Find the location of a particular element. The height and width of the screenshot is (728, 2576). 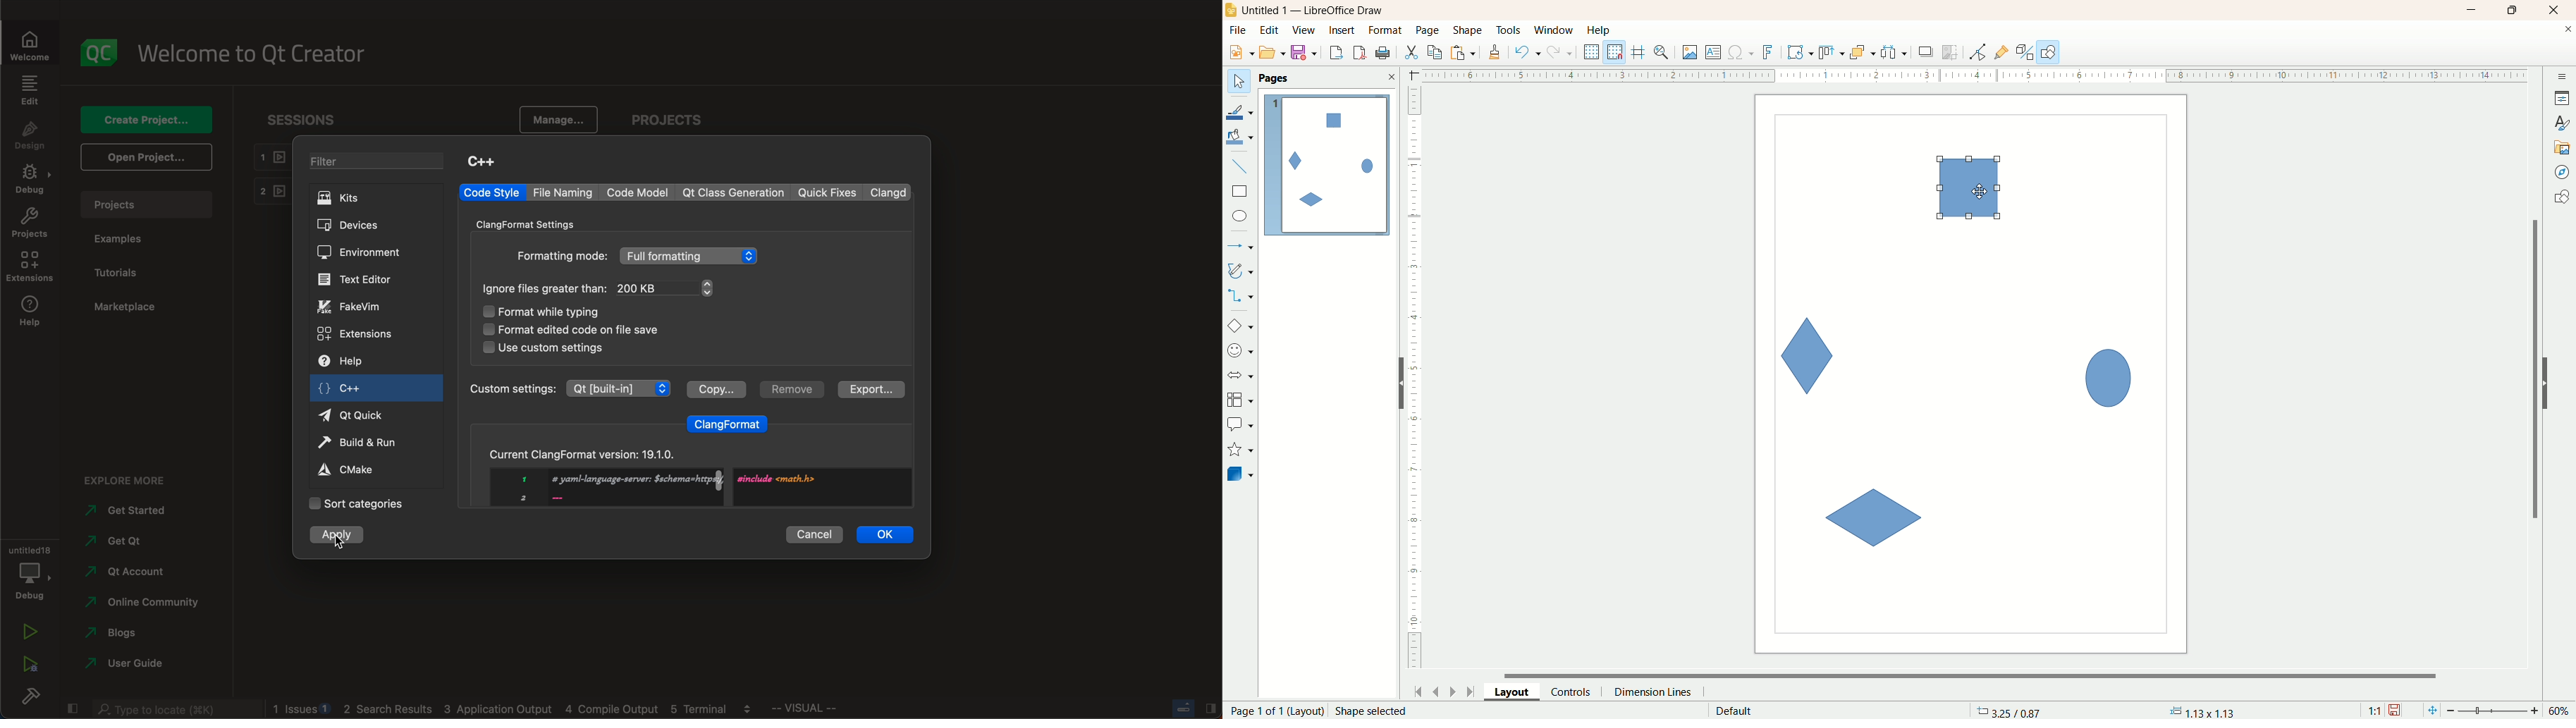

copy is located at coordinates (715, 388).